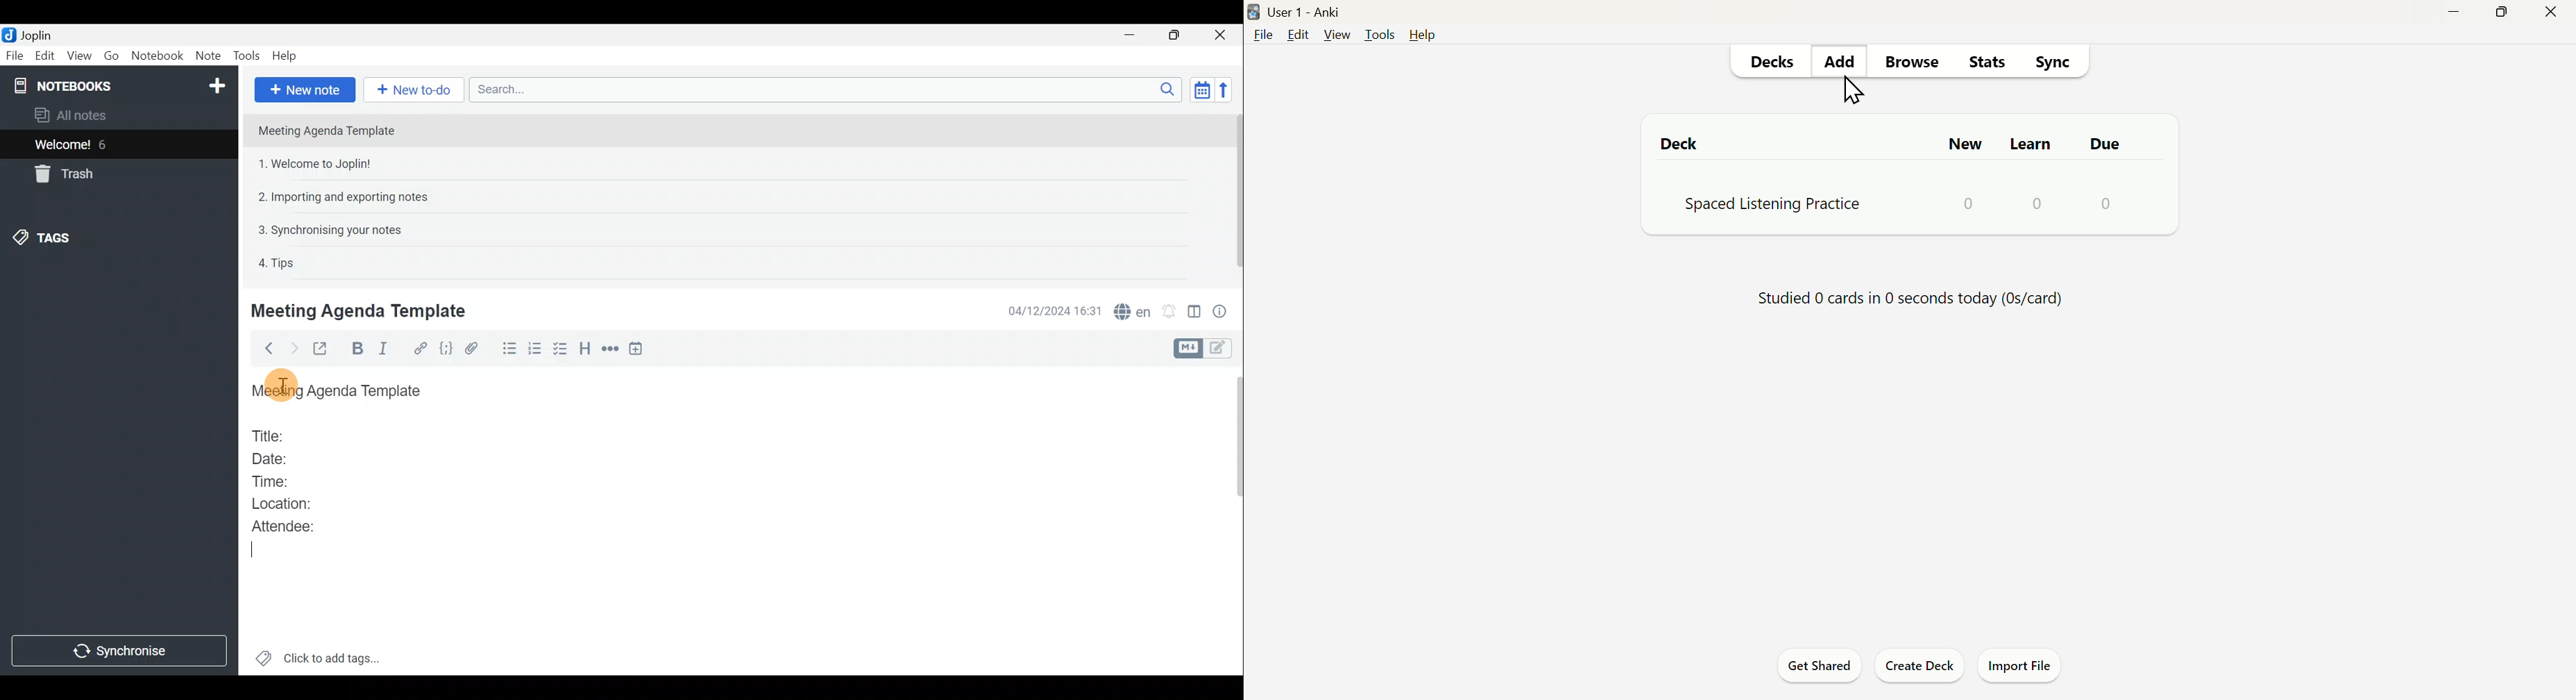  What do you see at coordinates (1132, 34) in the screenshot?
I see `Minimise` at bounding box center [1132, 34].